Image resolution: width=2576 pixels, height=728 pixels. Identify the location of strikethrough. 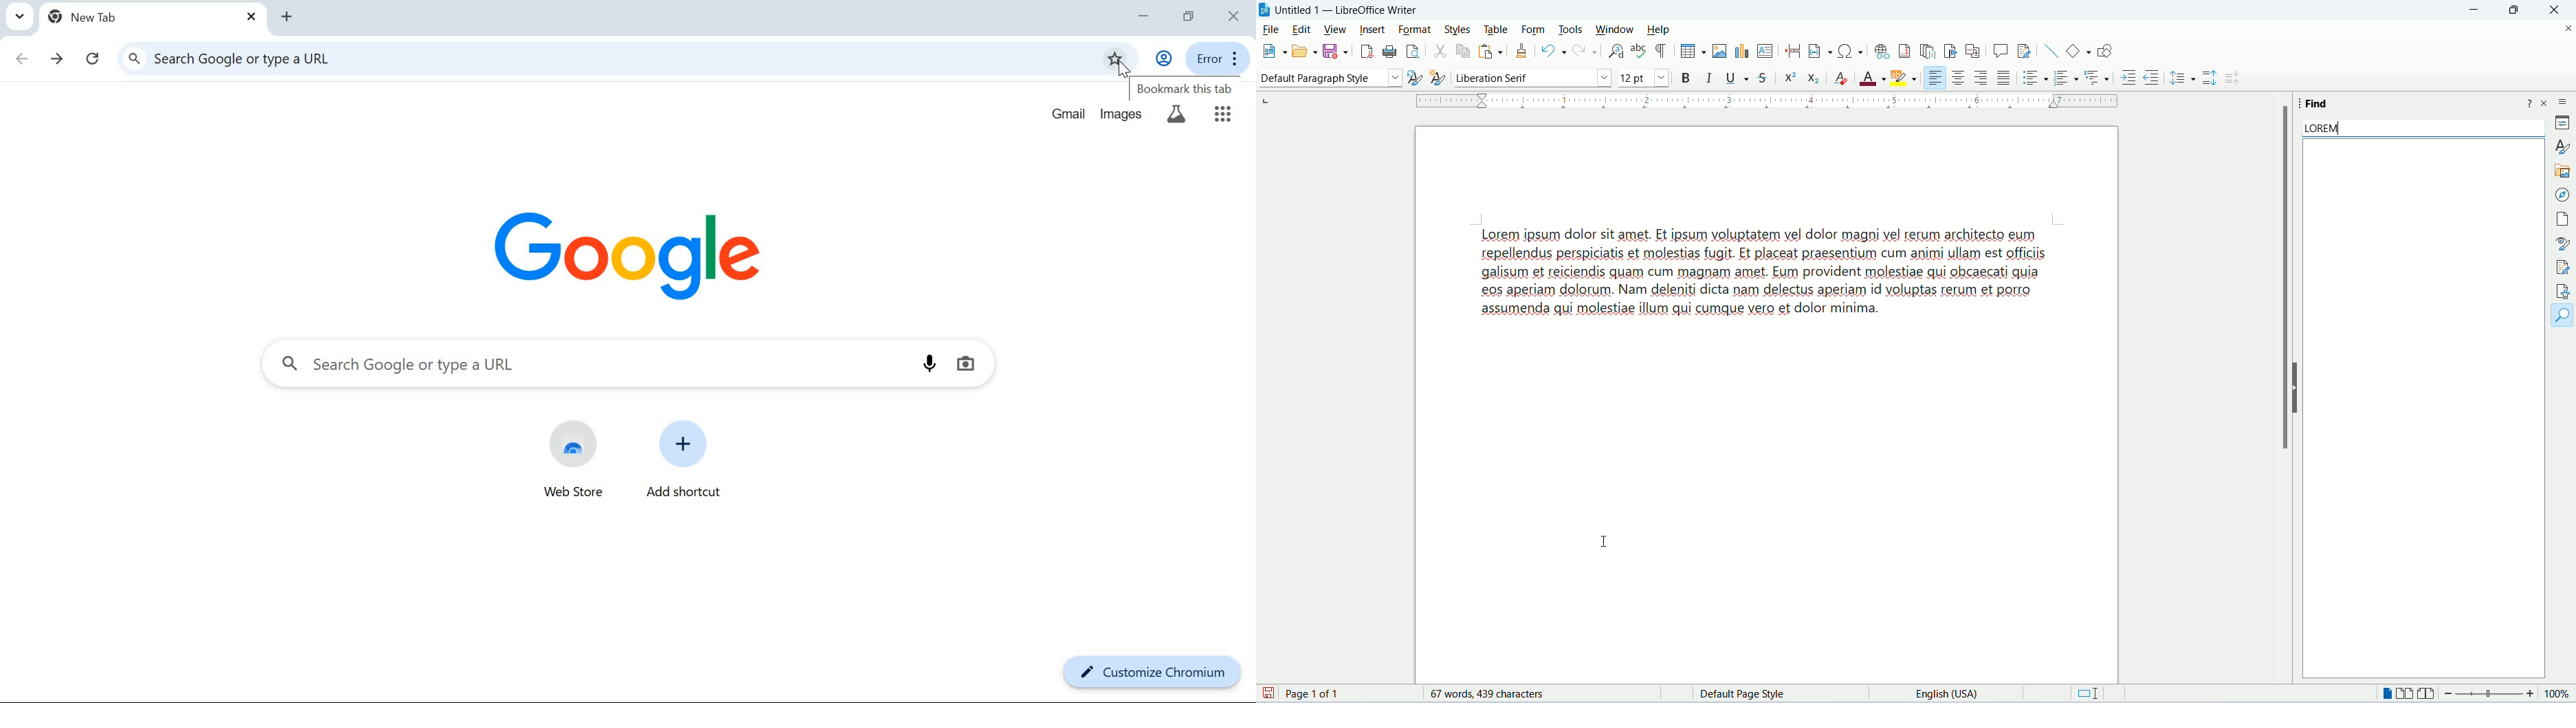
(1763, 77).